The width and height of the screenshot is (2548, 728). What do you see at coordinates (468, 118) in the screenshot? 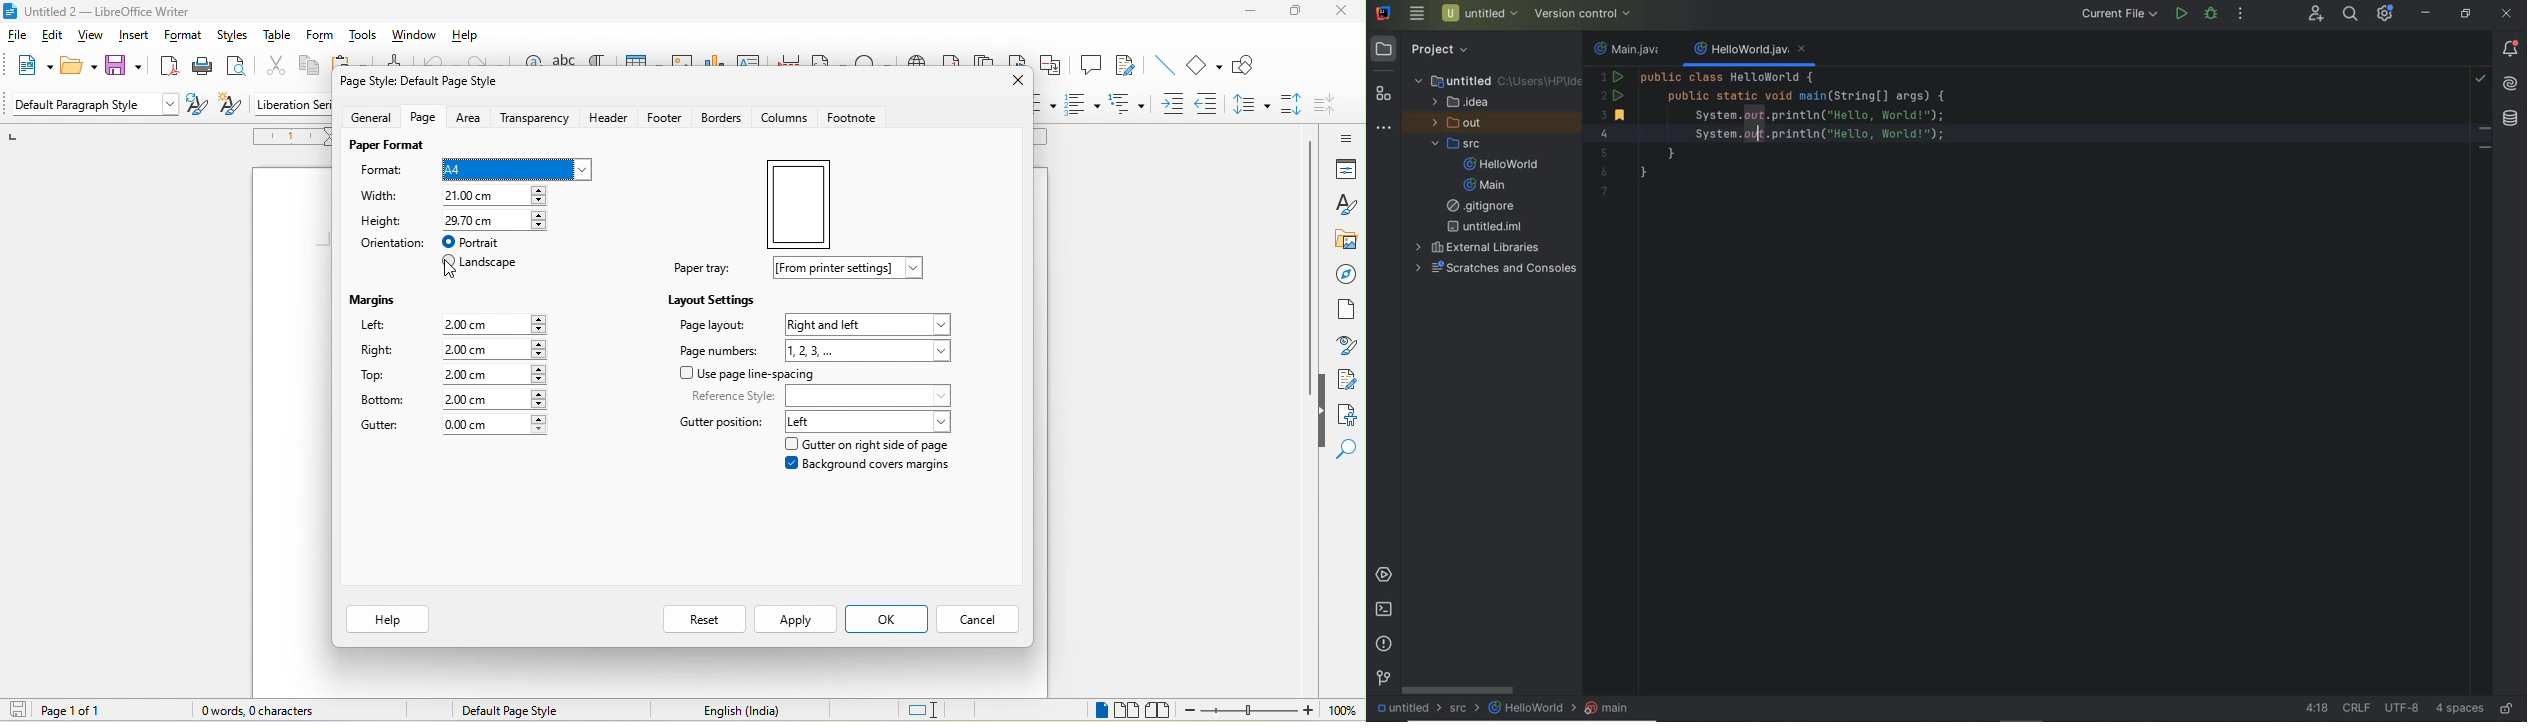
I see `area` at bounding box center [468, 118].